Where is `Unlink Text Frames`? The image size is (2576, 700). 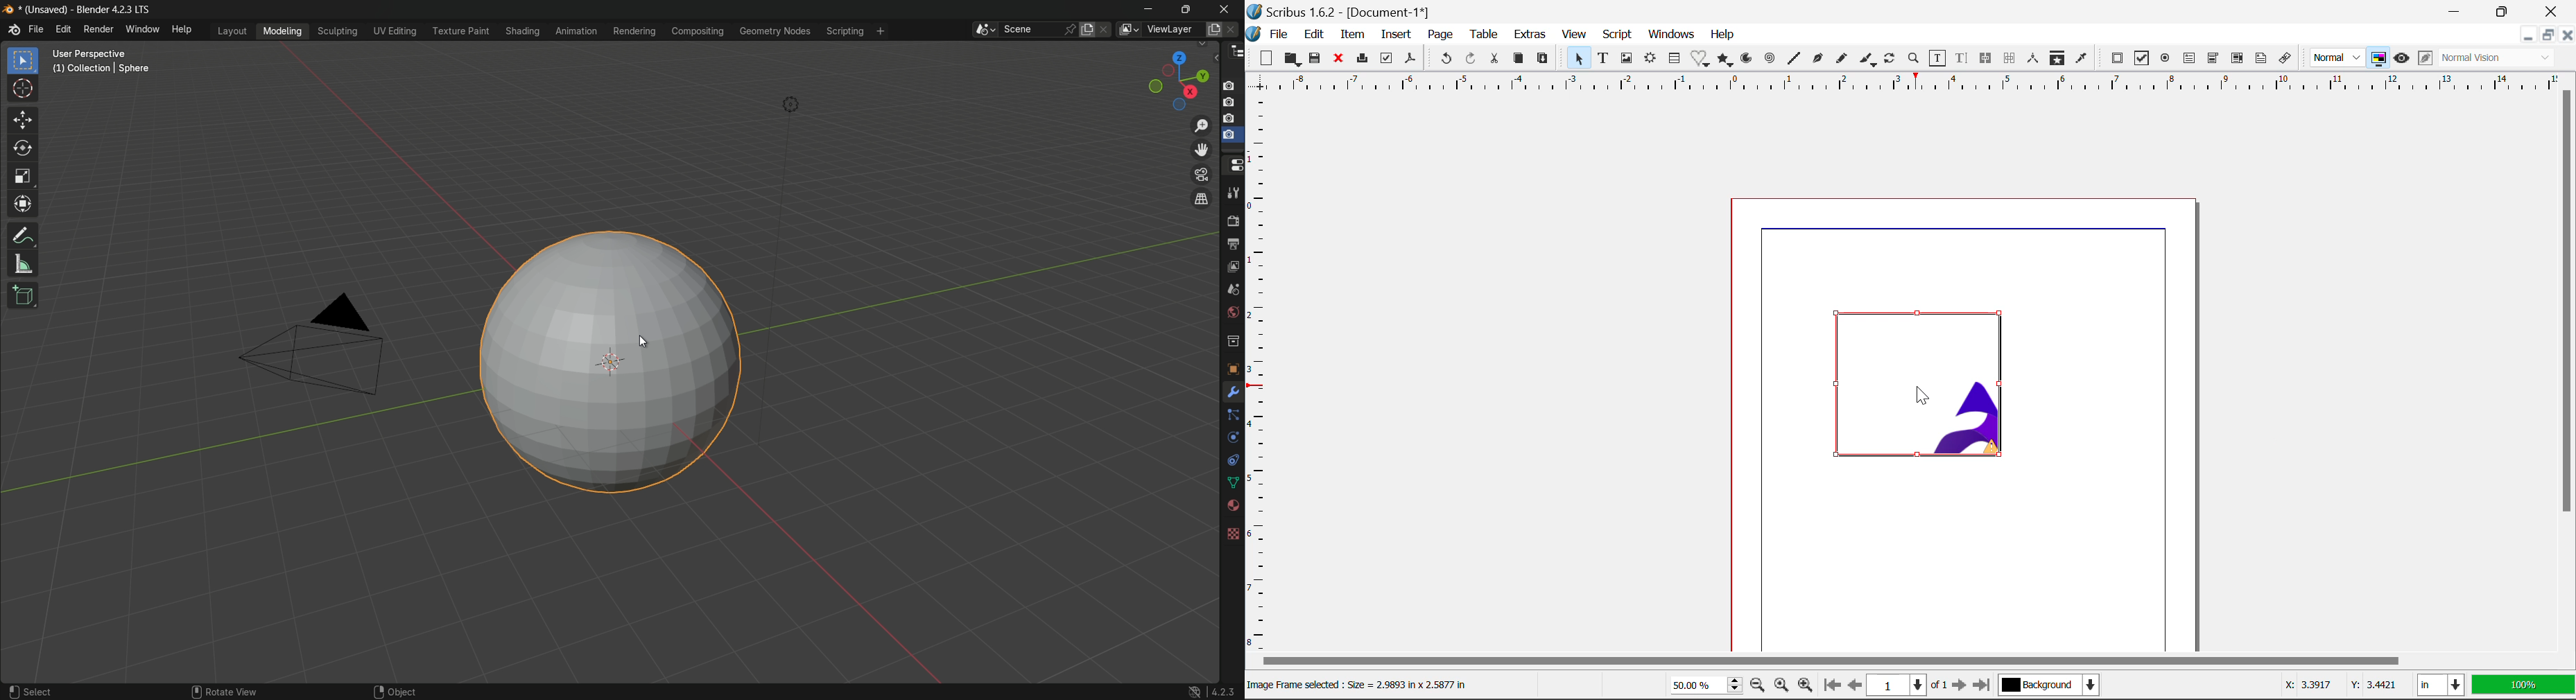
Unlink Text Frames is located at coordinates (2009, 58).